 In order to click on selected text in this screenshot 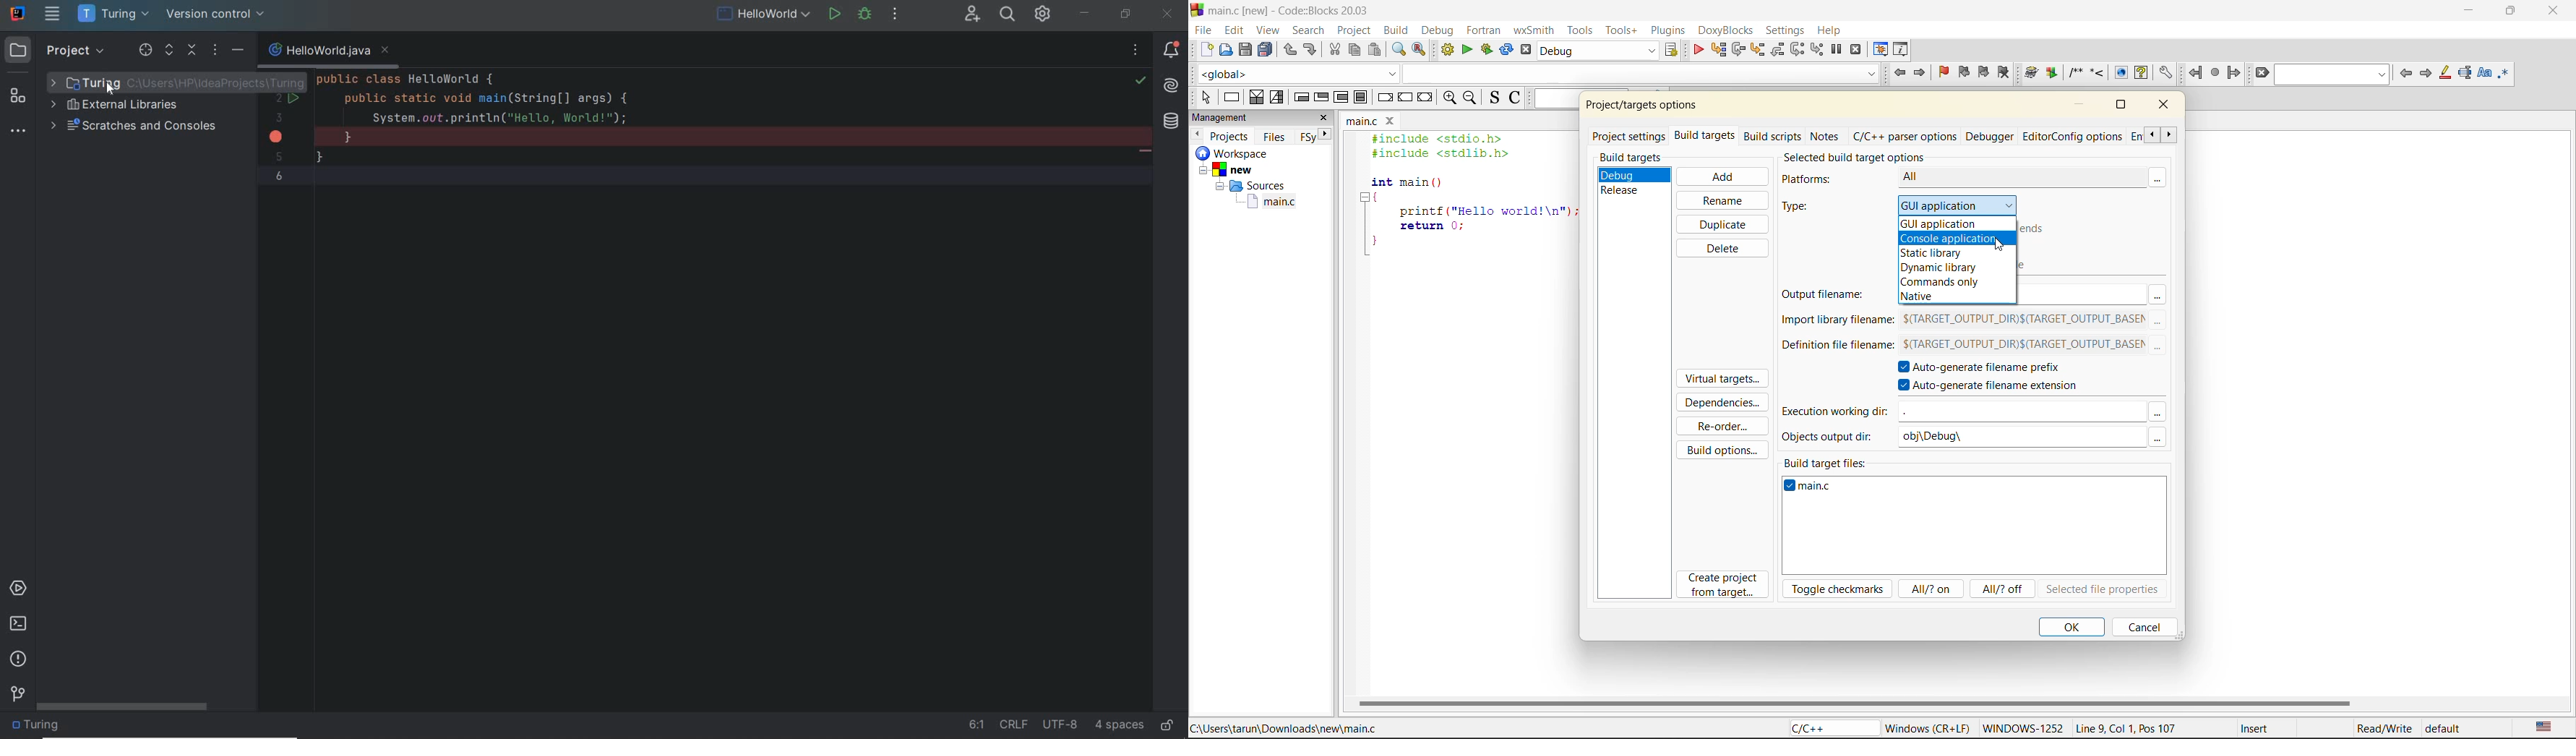, I will do `click(2467, 72)`.